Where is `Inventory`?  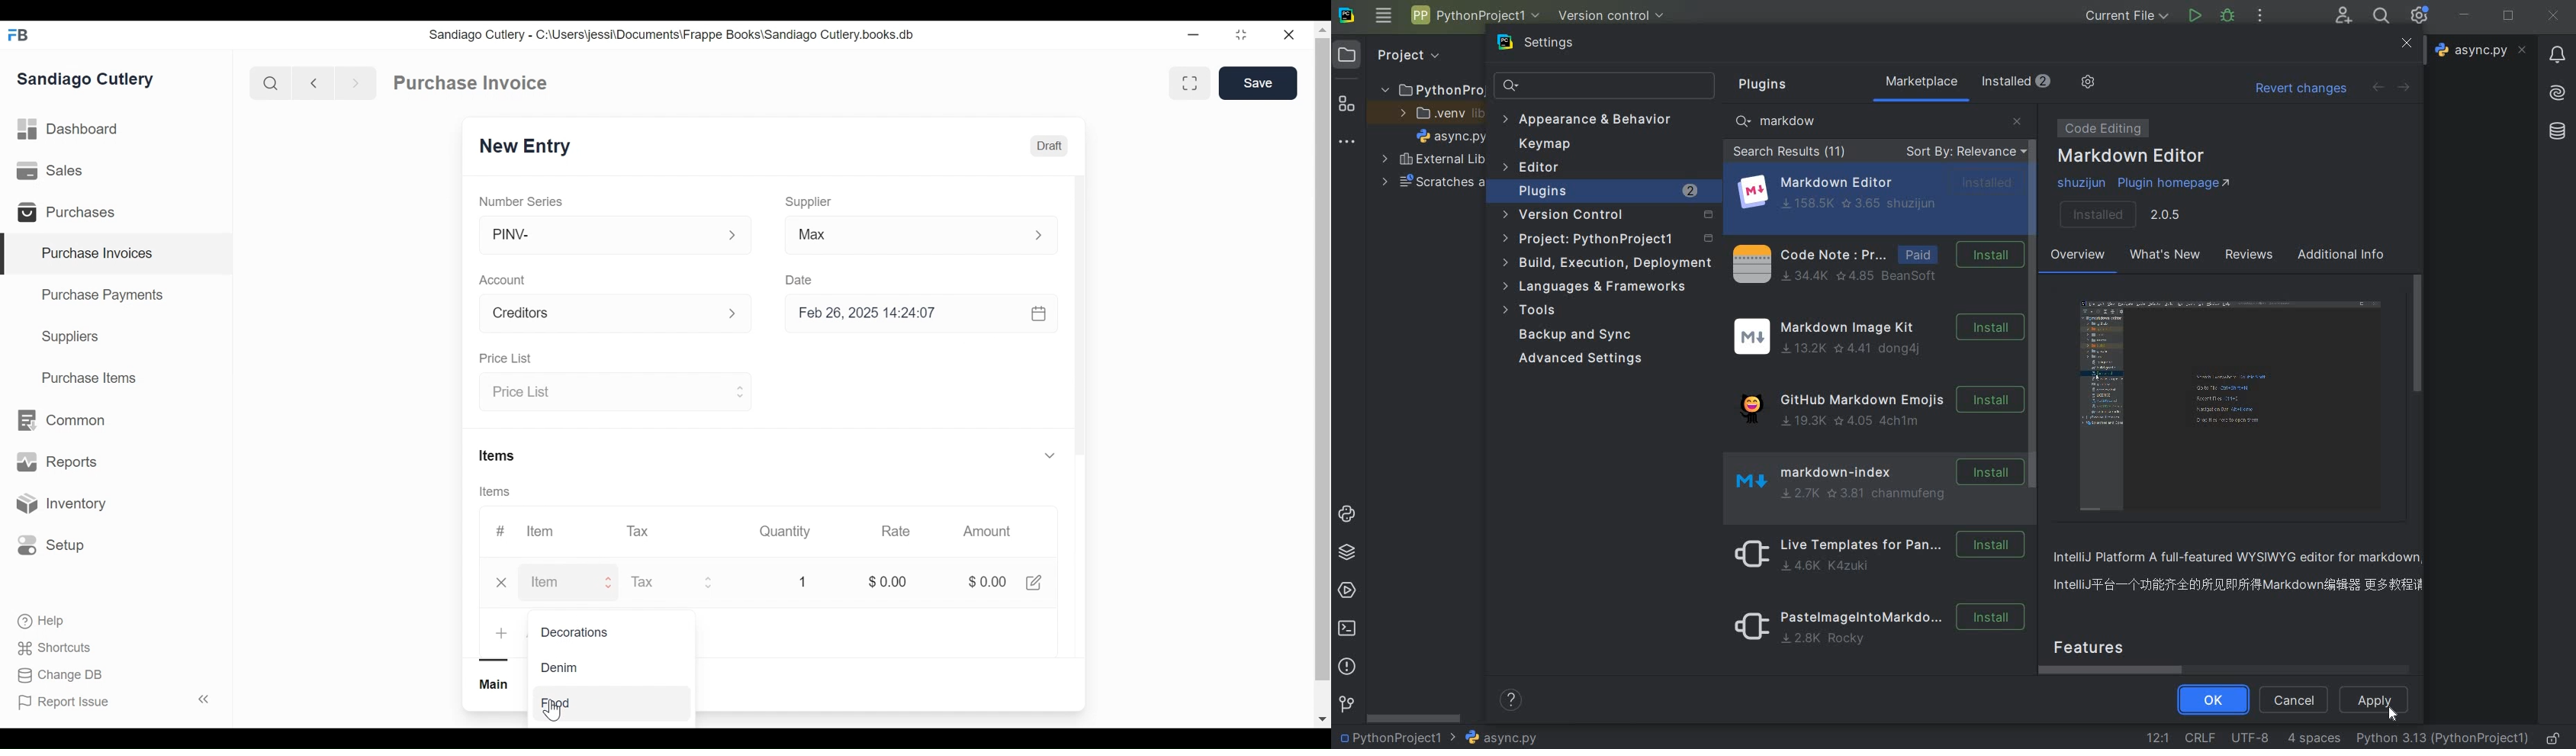 Inventory is located at coordinates (60, 504).